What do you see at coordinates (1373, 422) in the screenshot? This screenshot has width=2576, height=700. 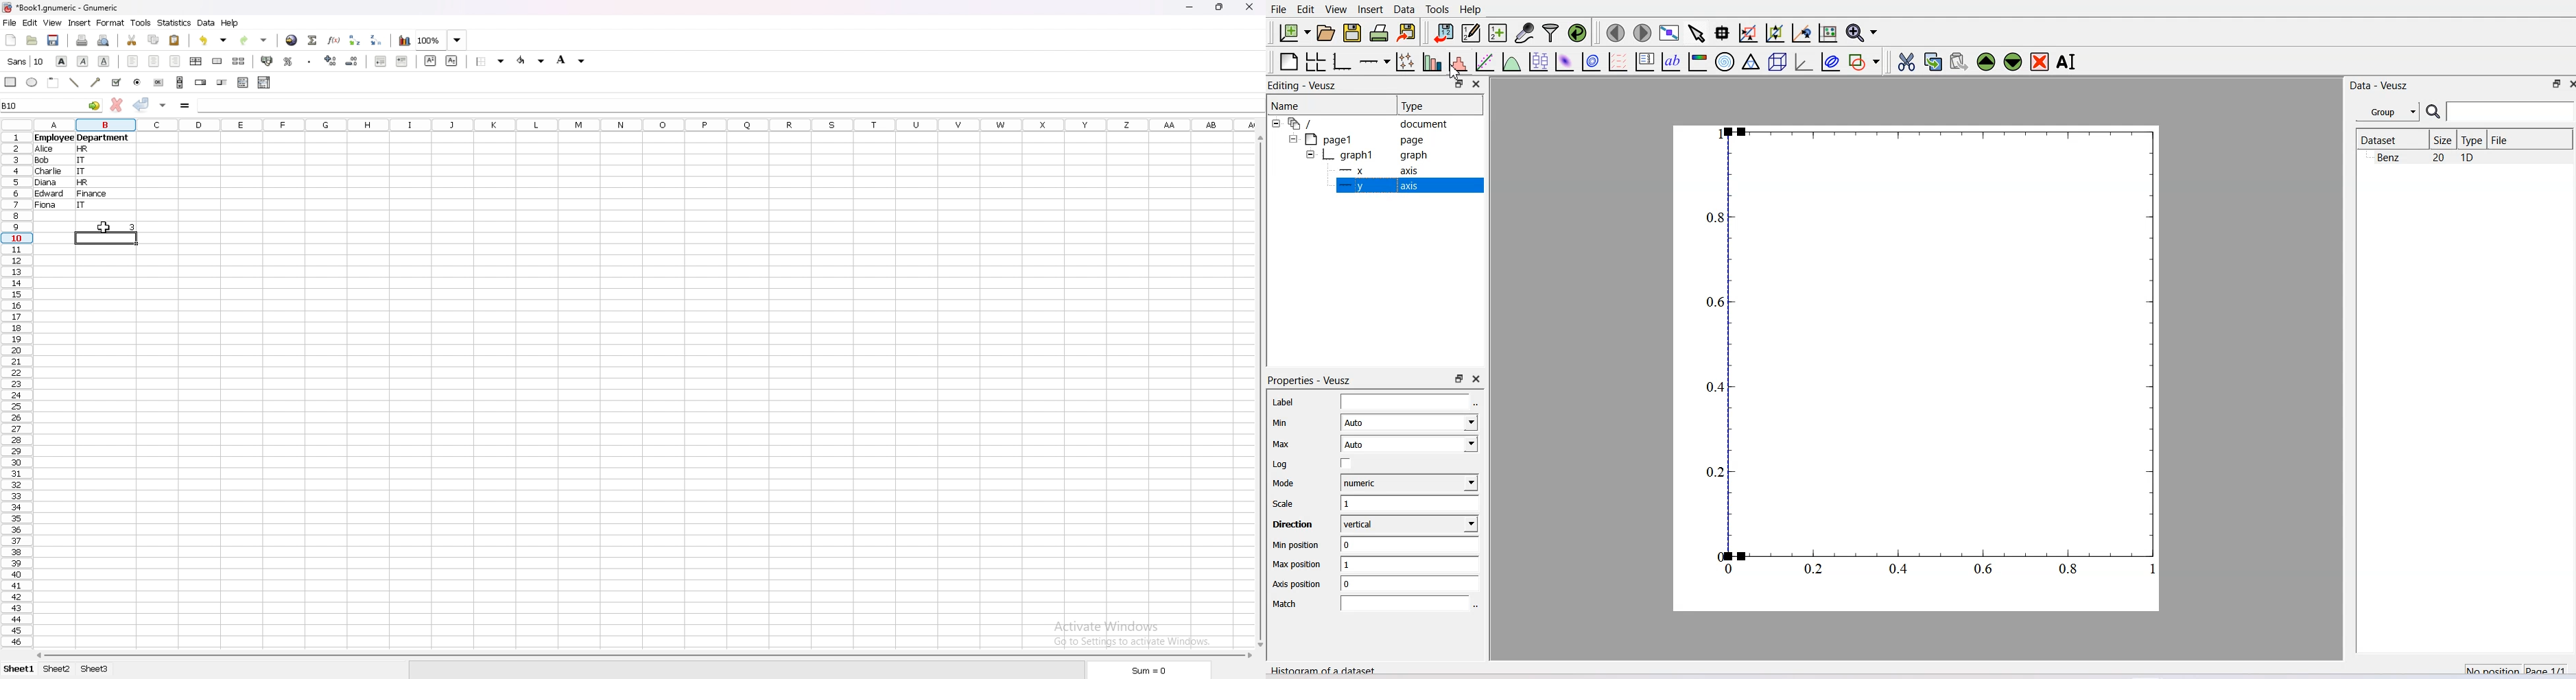 I see `Min` at bounding box center [1373, 422].